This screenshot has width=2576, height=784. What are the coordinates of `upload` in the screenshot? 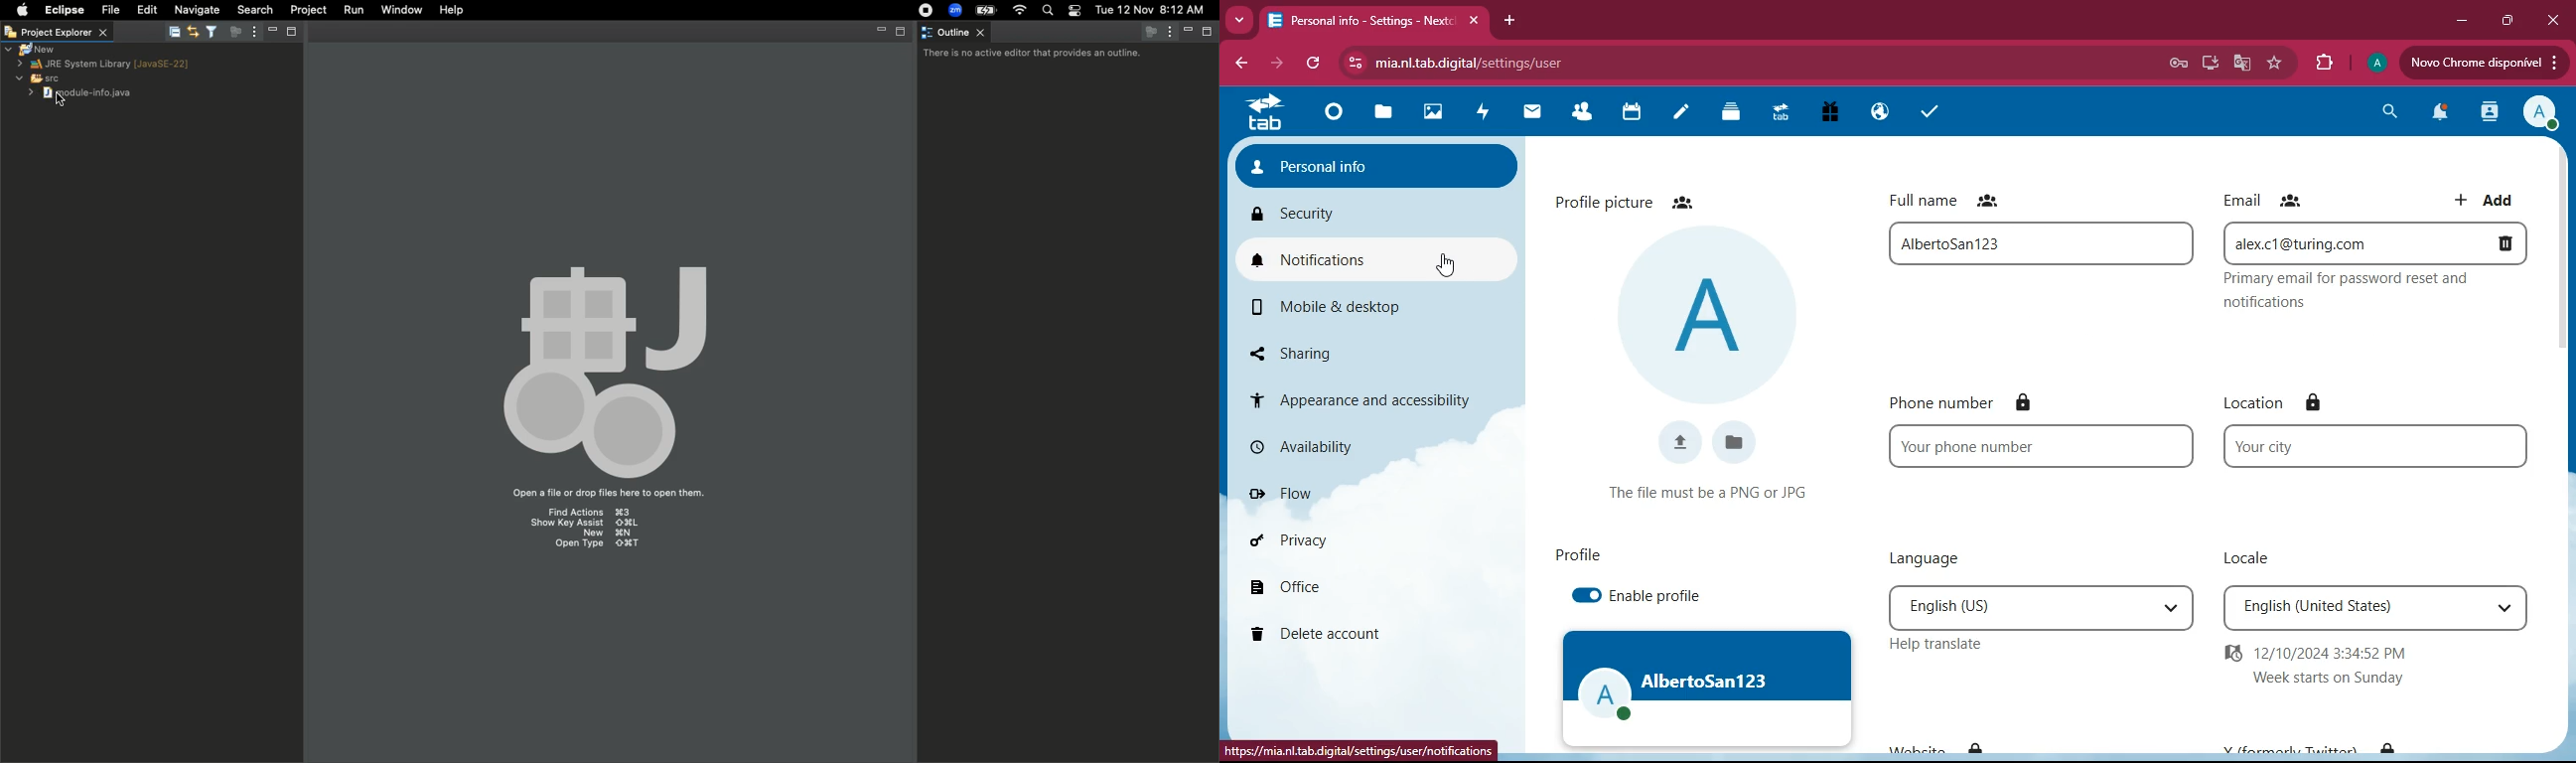 It's located at (1678, 441).